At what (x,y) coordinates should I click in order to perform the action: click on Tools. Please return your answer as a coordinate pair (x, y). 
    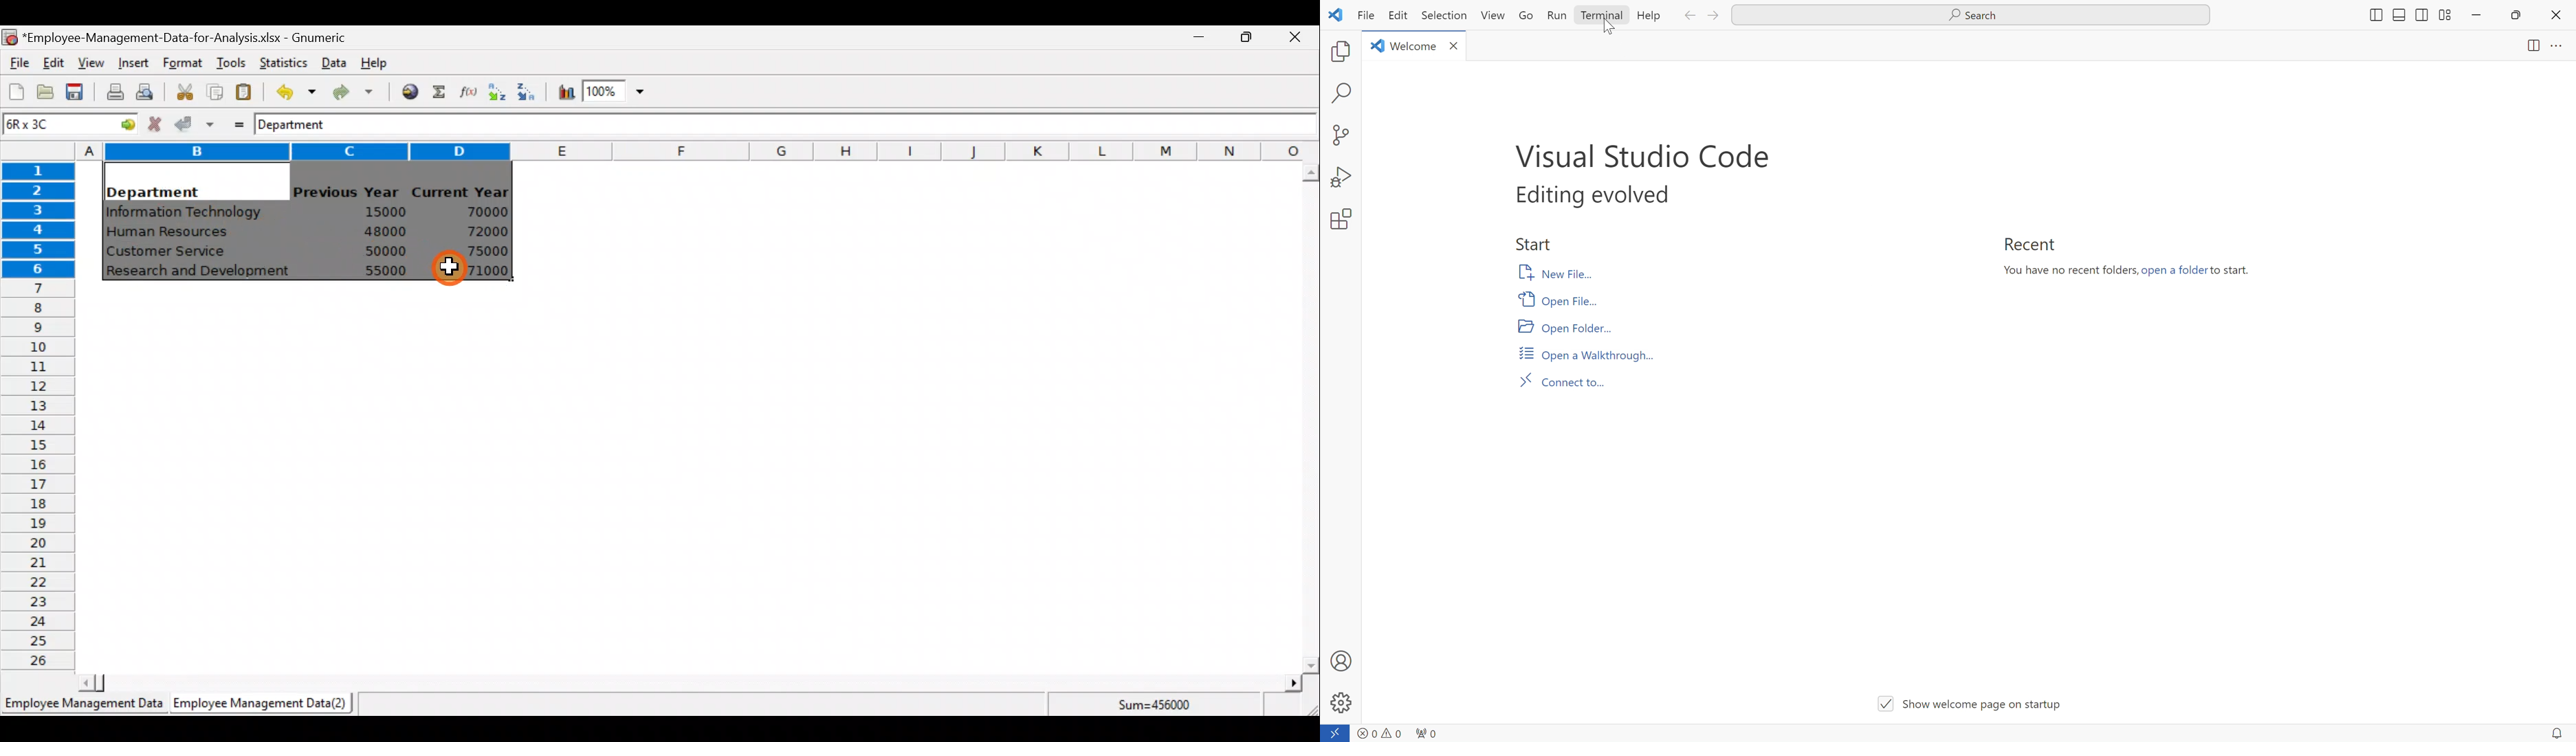
    Looking at the image, I should click on (230, 64).